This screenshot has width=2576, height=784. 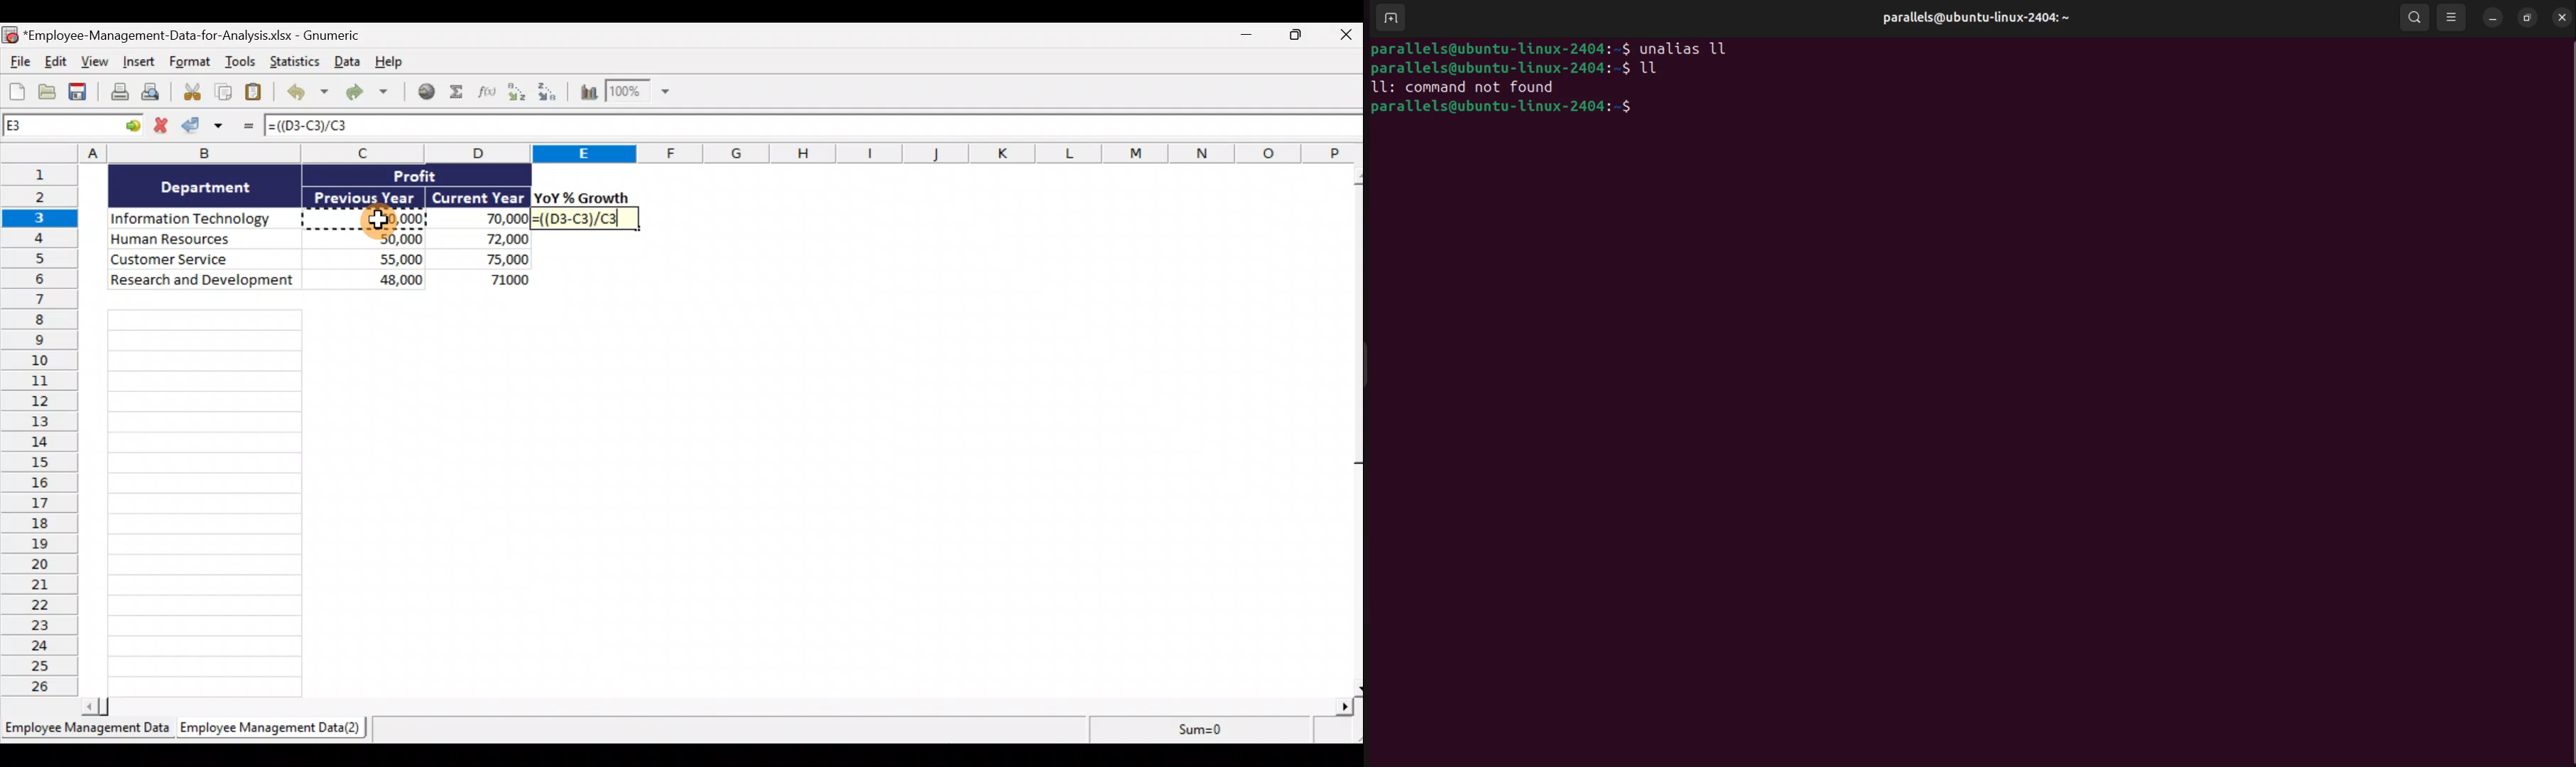 I want to click on Format, so click(x=191, y=63).